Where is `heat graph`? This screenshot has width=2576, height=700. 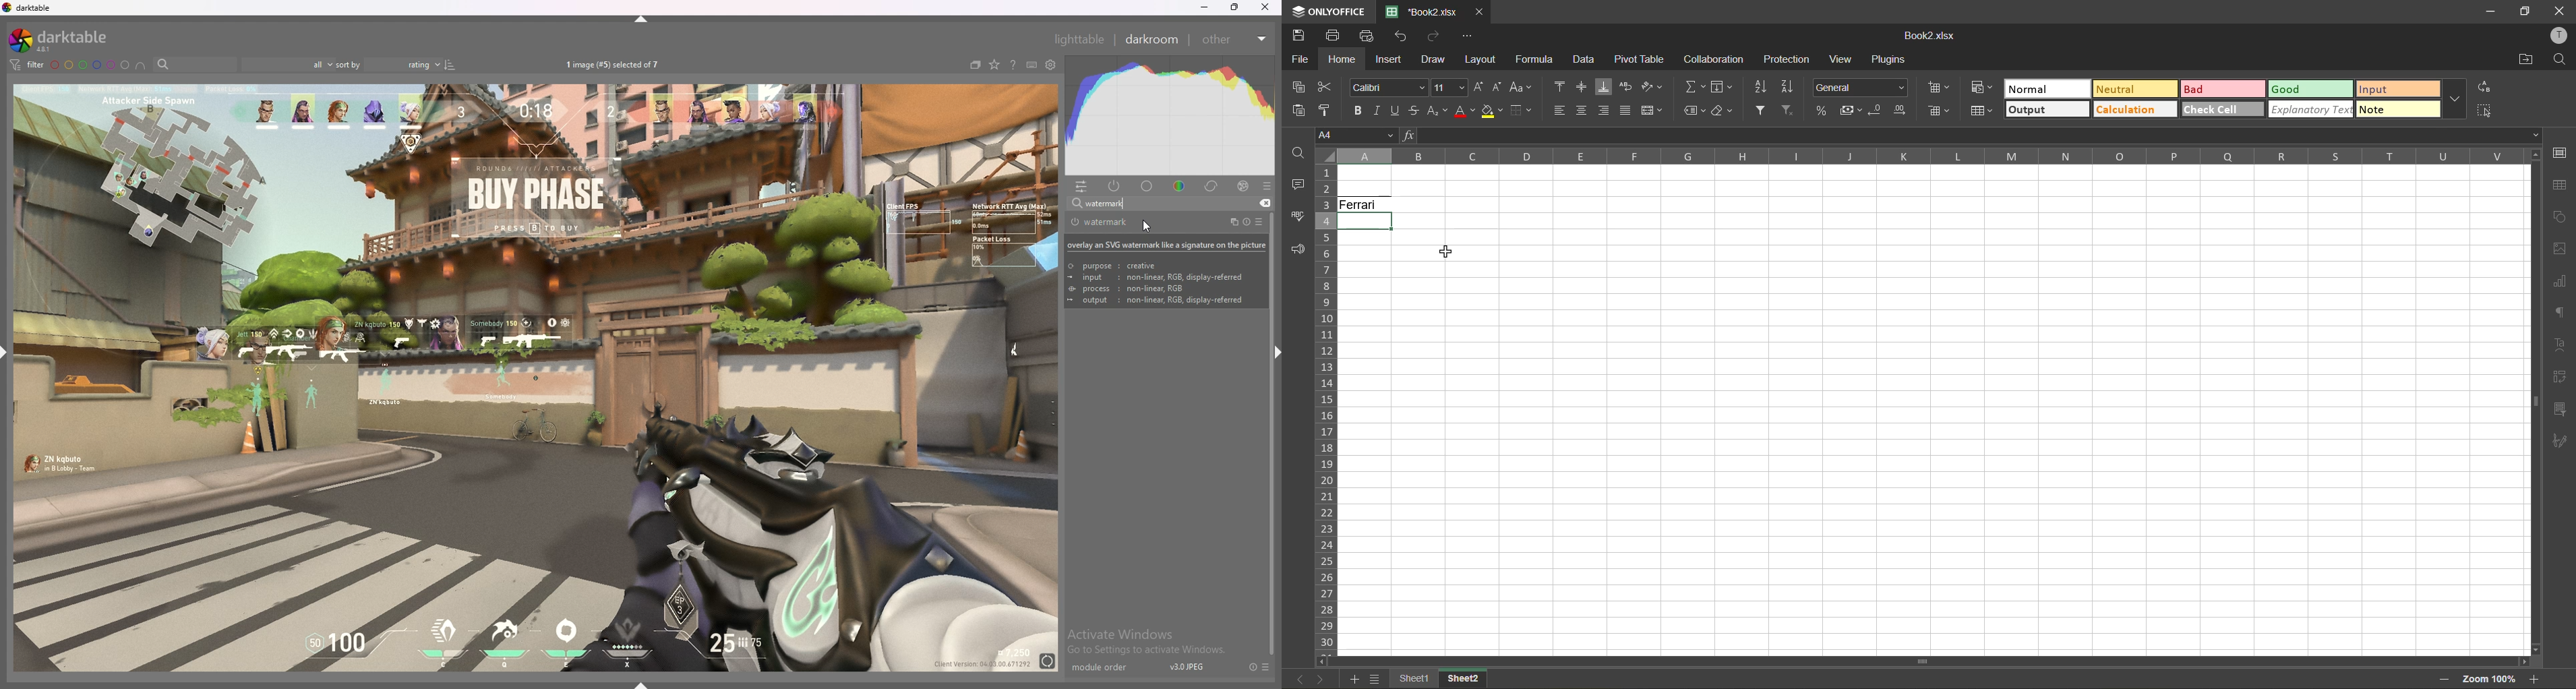
heat graph is located at coordinates (1170, 116).